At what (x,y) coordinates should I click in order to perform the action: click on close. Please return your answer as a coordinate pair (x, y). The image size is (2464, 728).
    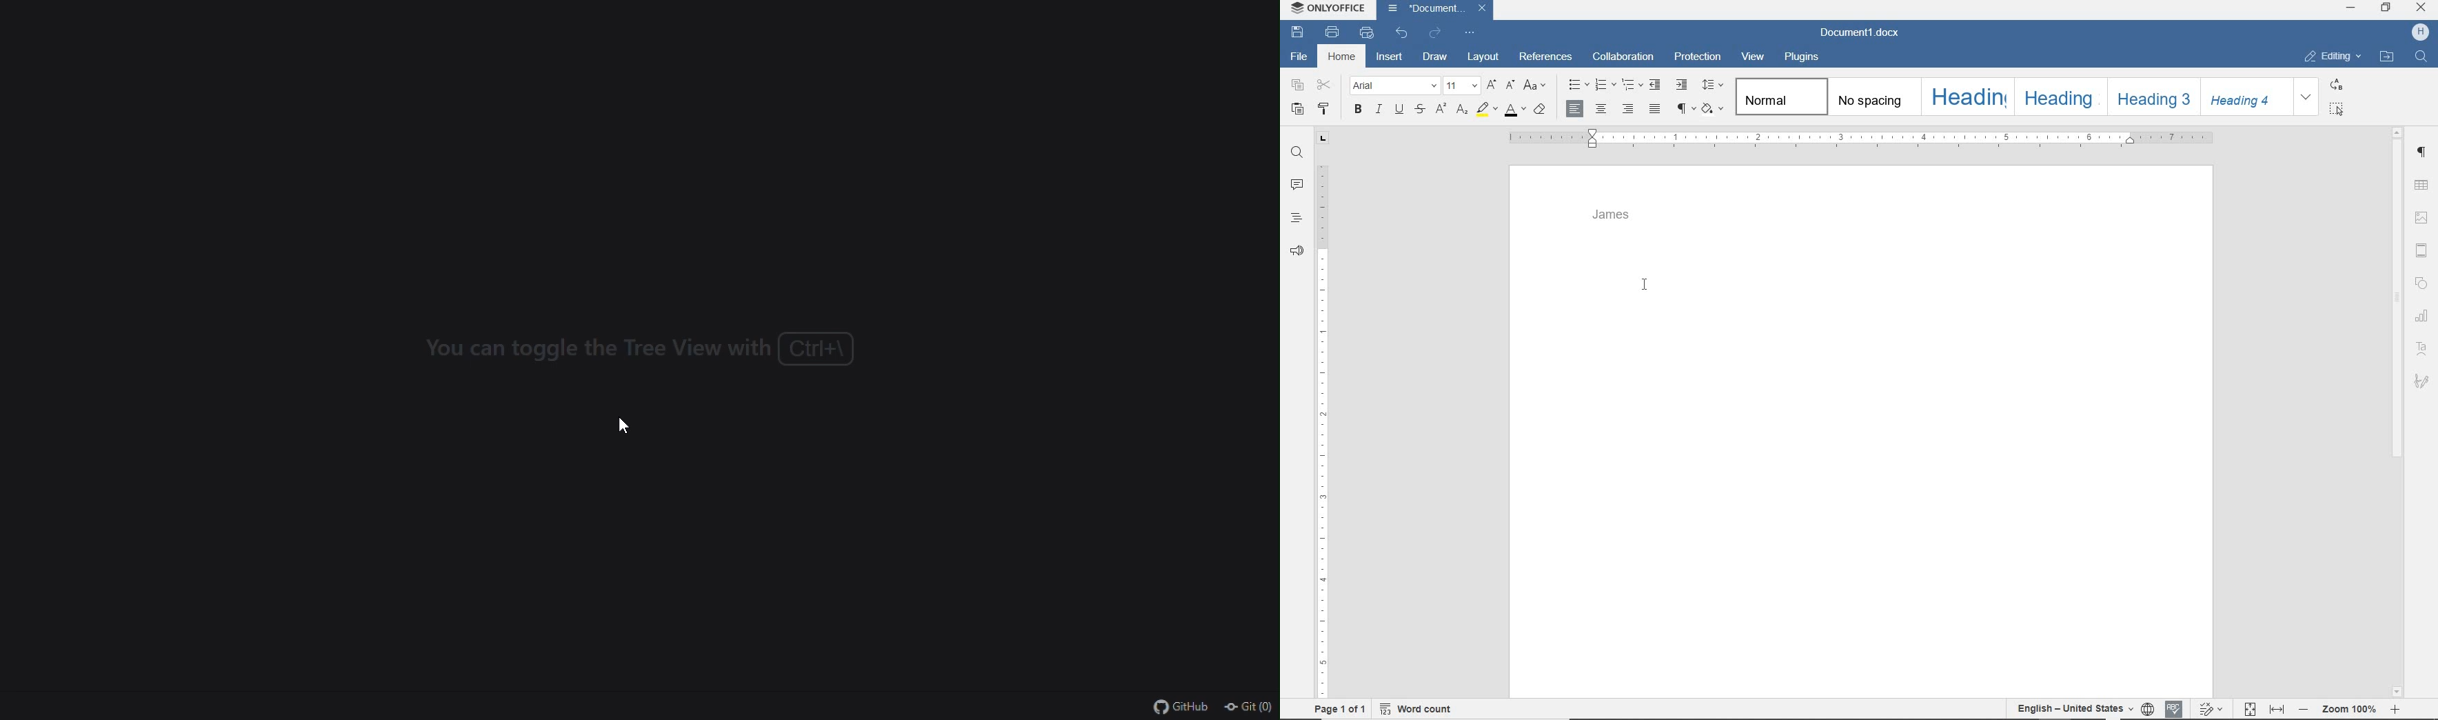
    Looking at the image, I should click on (1483, 8).